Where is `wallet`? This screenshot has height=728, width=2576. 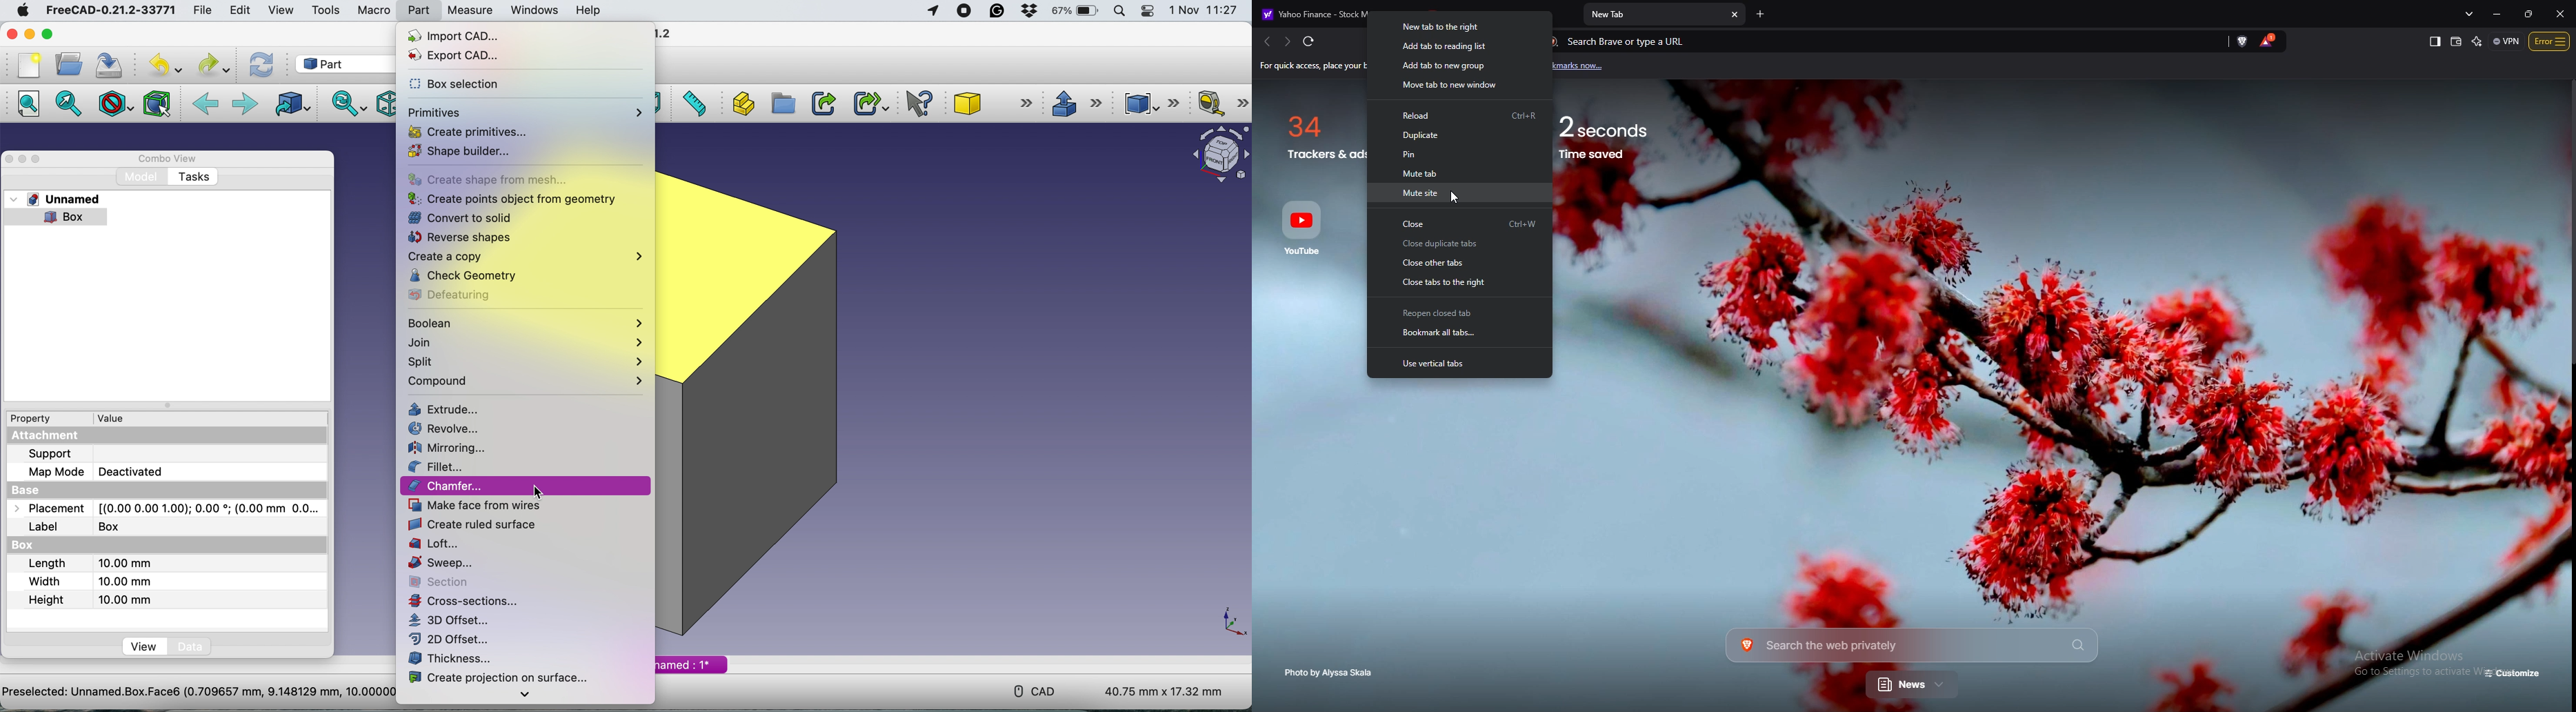
wallet is located at coordinates (2457, 41).